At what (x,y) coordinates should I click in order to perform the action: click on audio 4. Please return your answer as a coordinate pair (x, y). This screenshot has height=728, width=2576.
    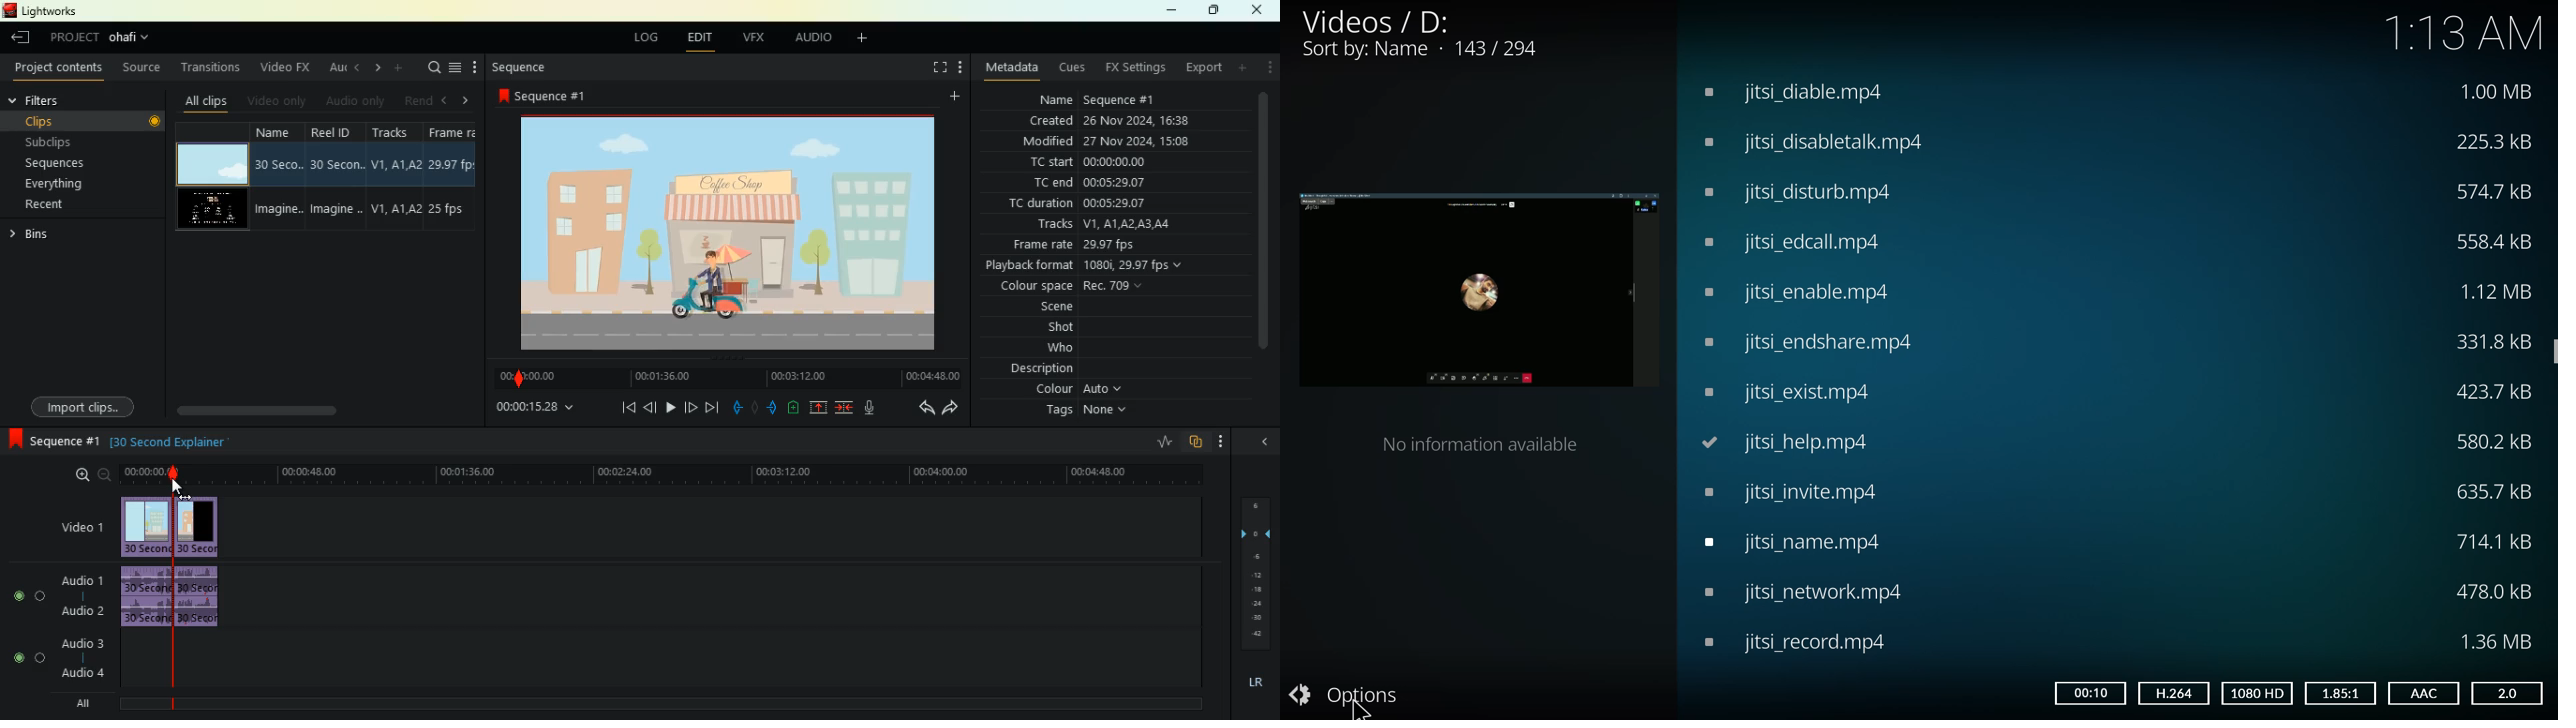
    Looking at the image, I should click on (75, 674).